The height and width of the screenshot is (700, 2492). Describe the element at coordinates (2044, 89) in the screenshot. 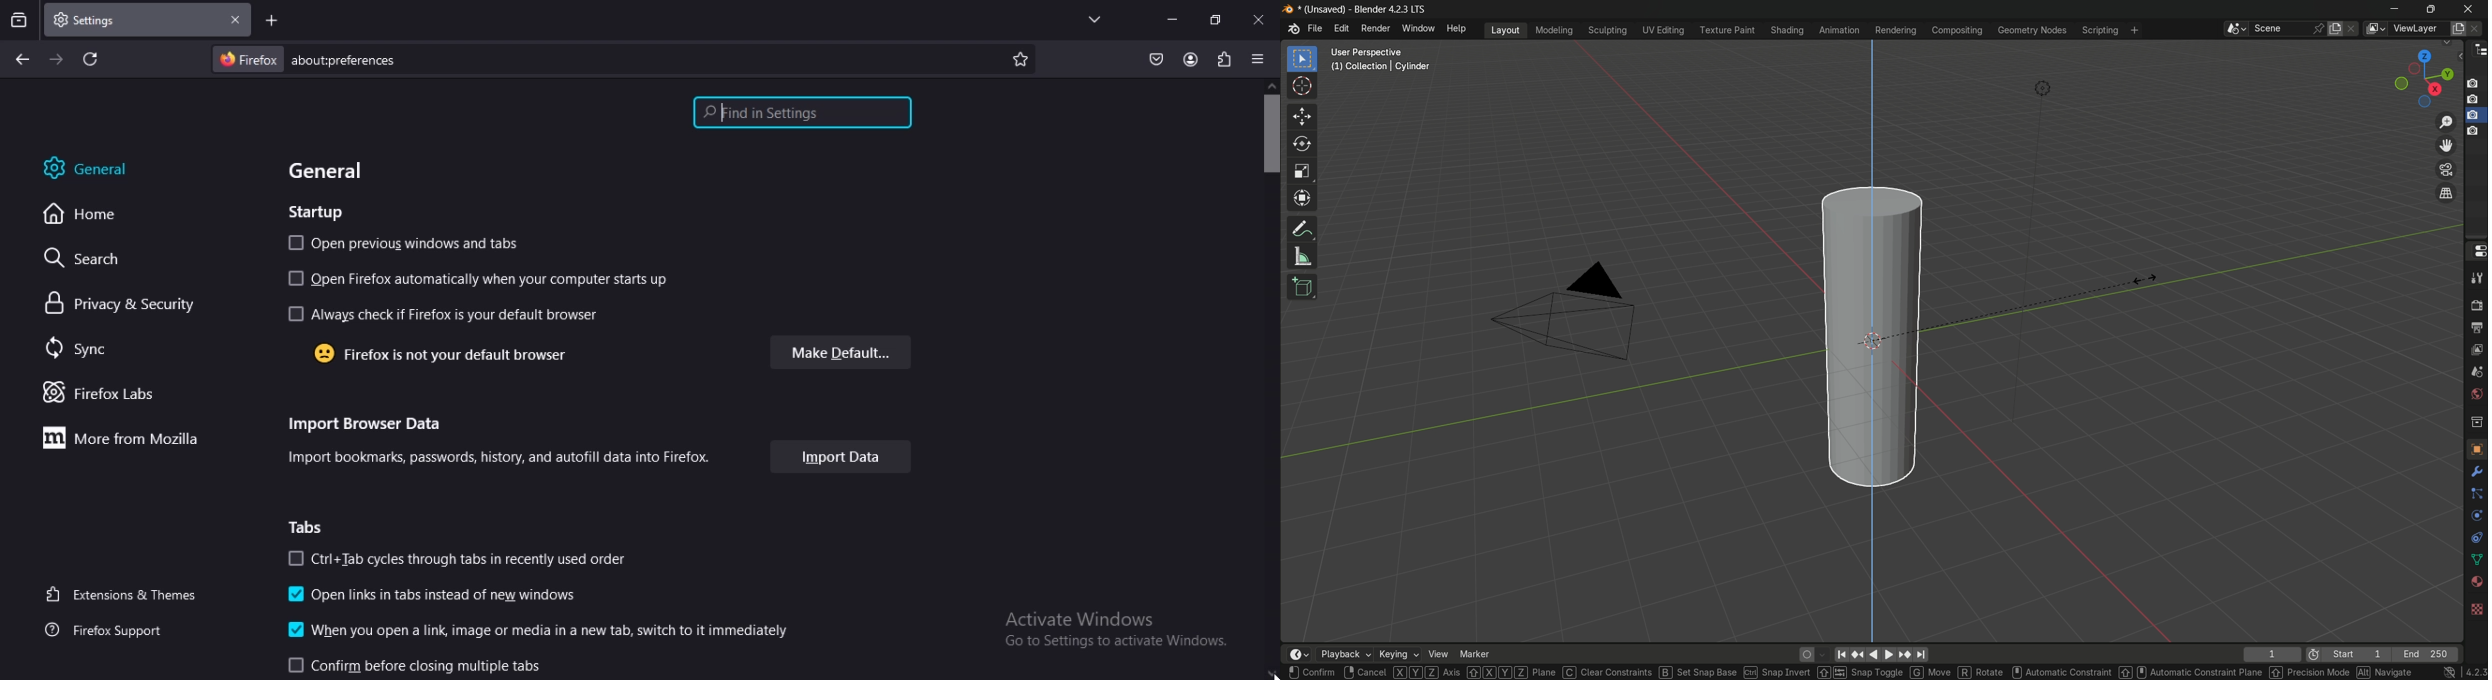

I see `light` at that location.